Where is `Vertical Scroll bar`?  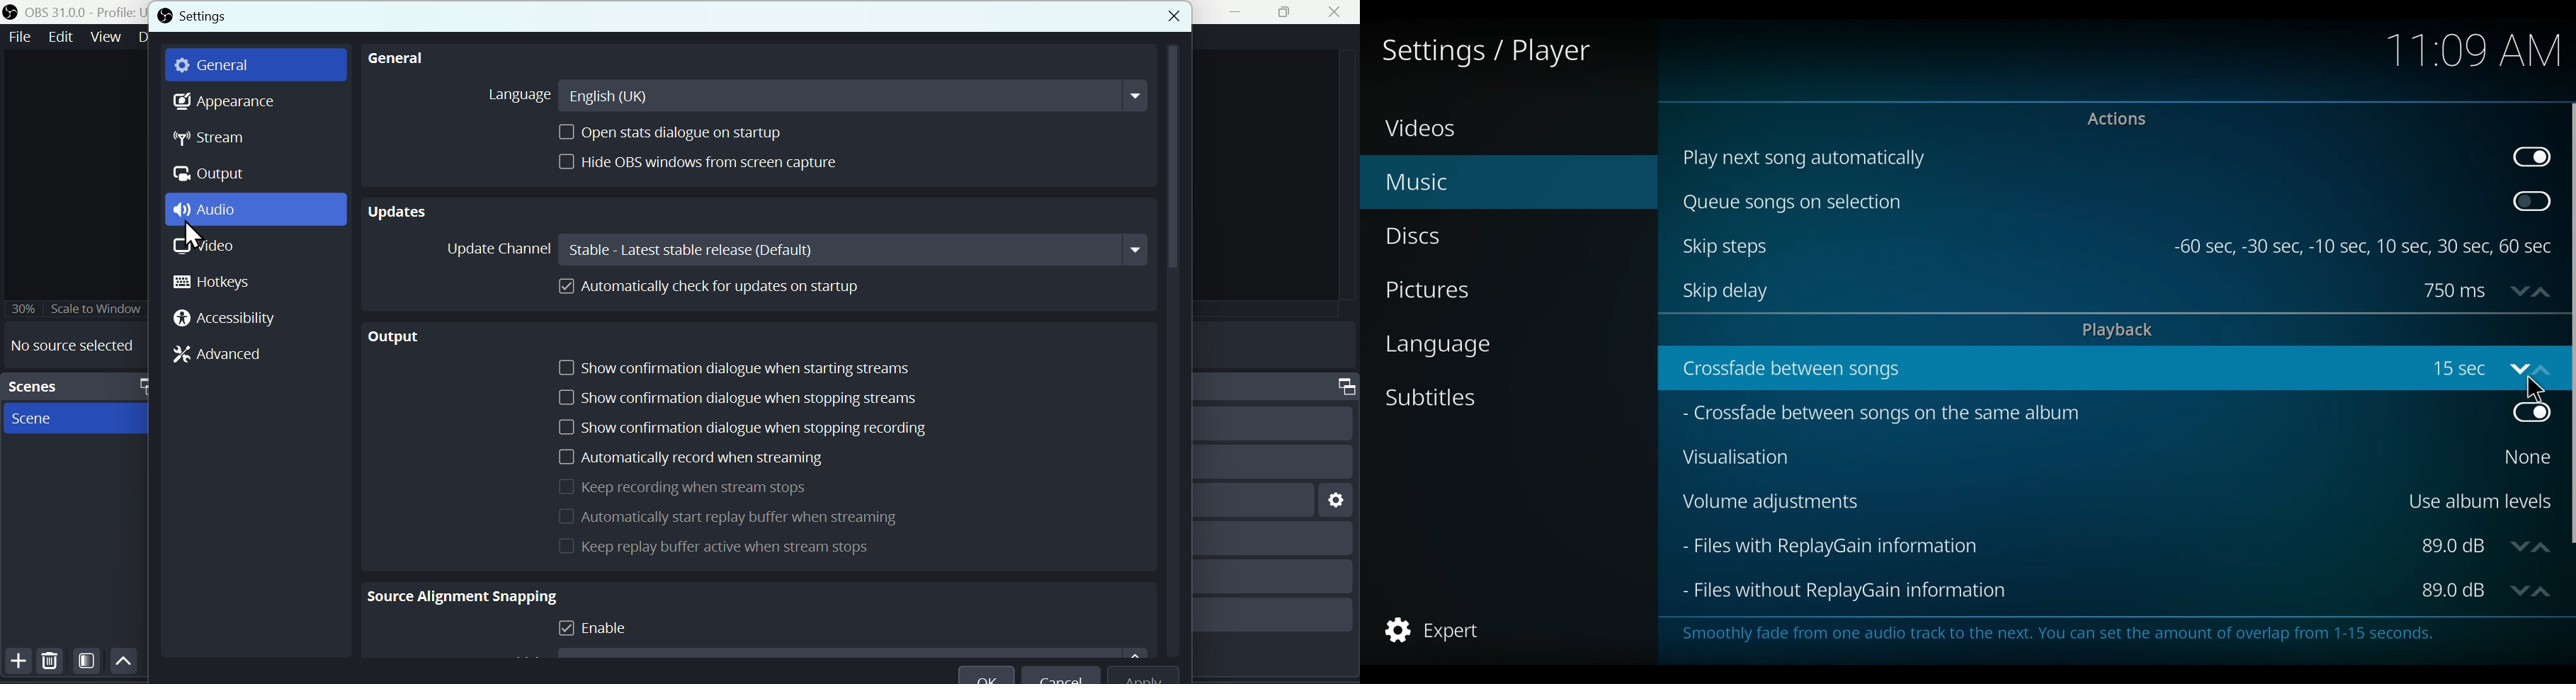 Vertical Scroll bar is located at coordinates (2569, 322).